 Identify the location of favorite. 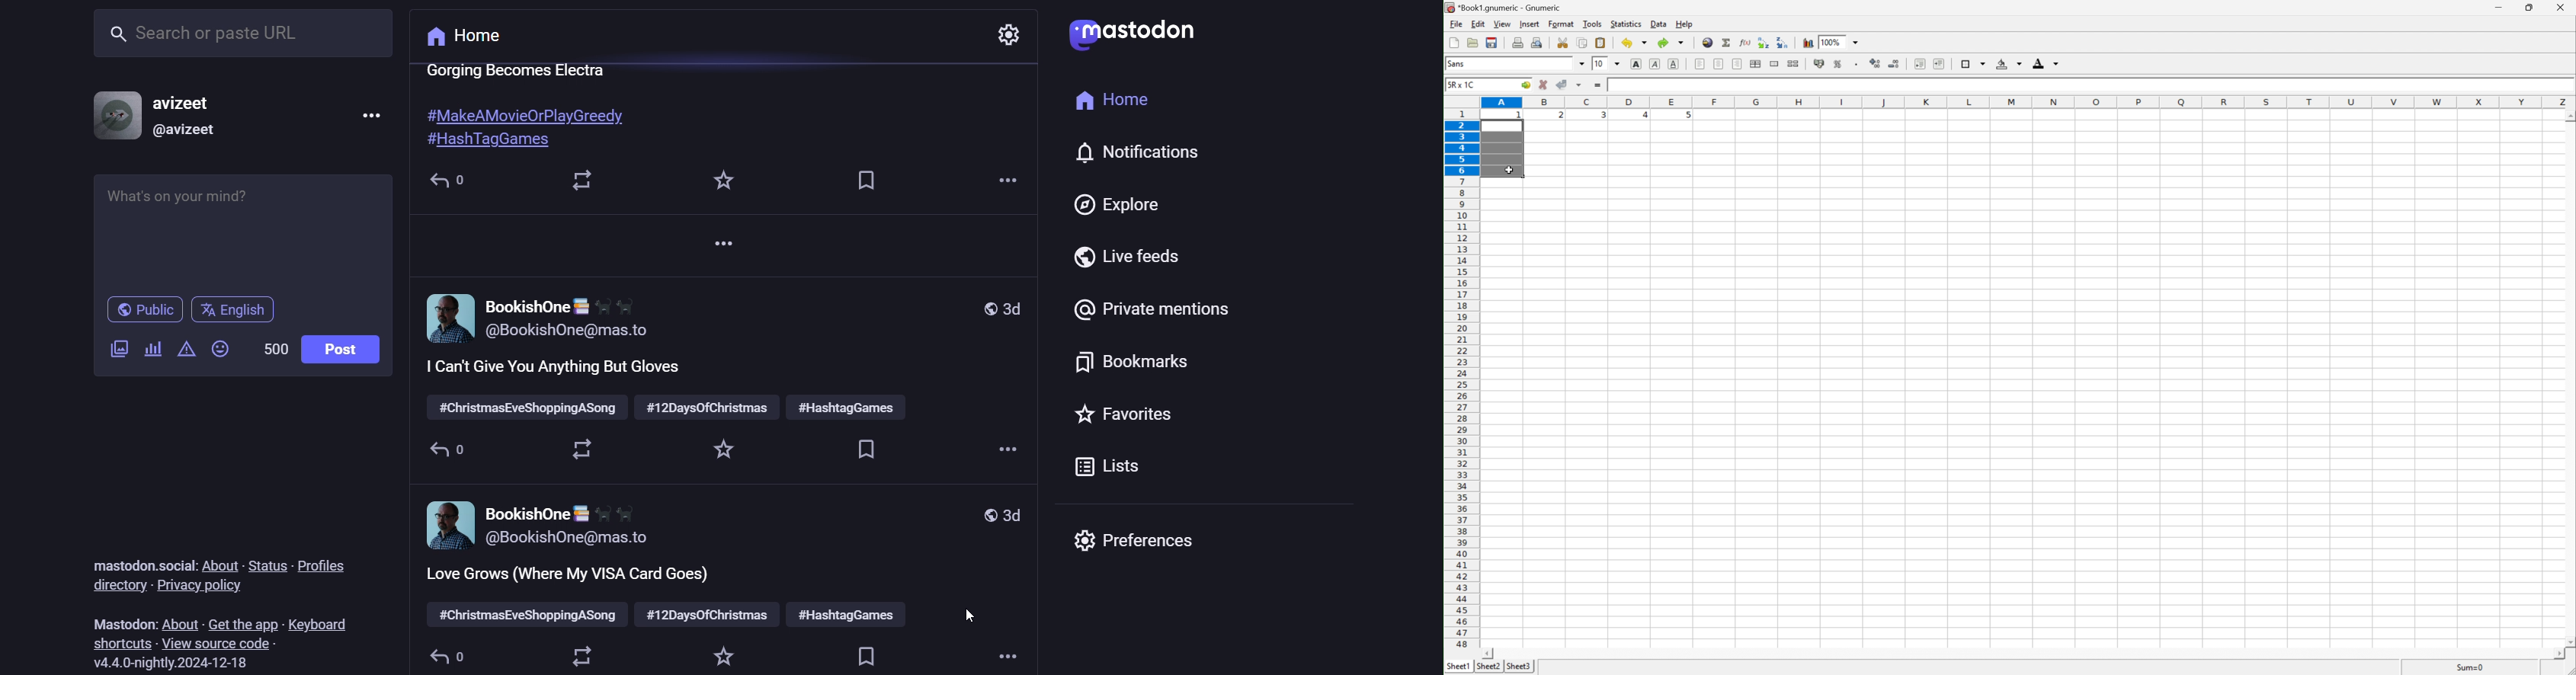
(718, 180).